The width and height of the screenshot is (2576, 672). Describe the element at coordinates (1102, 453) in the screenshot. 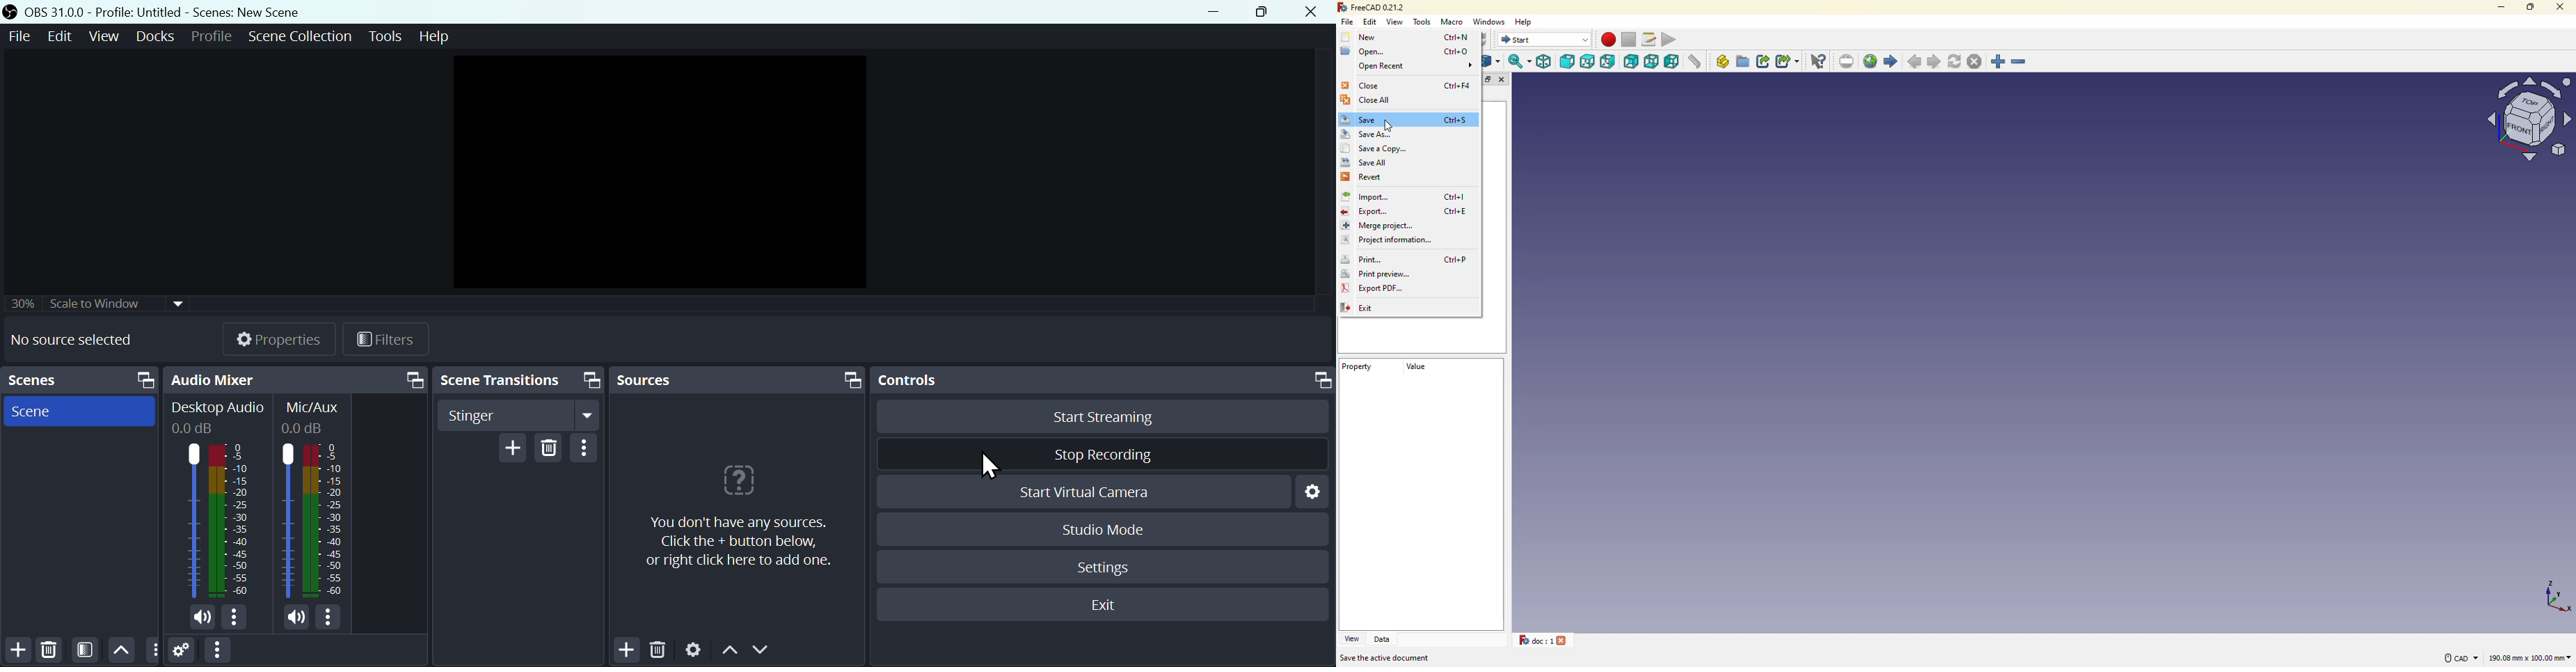

I see `Start recording` at that location.